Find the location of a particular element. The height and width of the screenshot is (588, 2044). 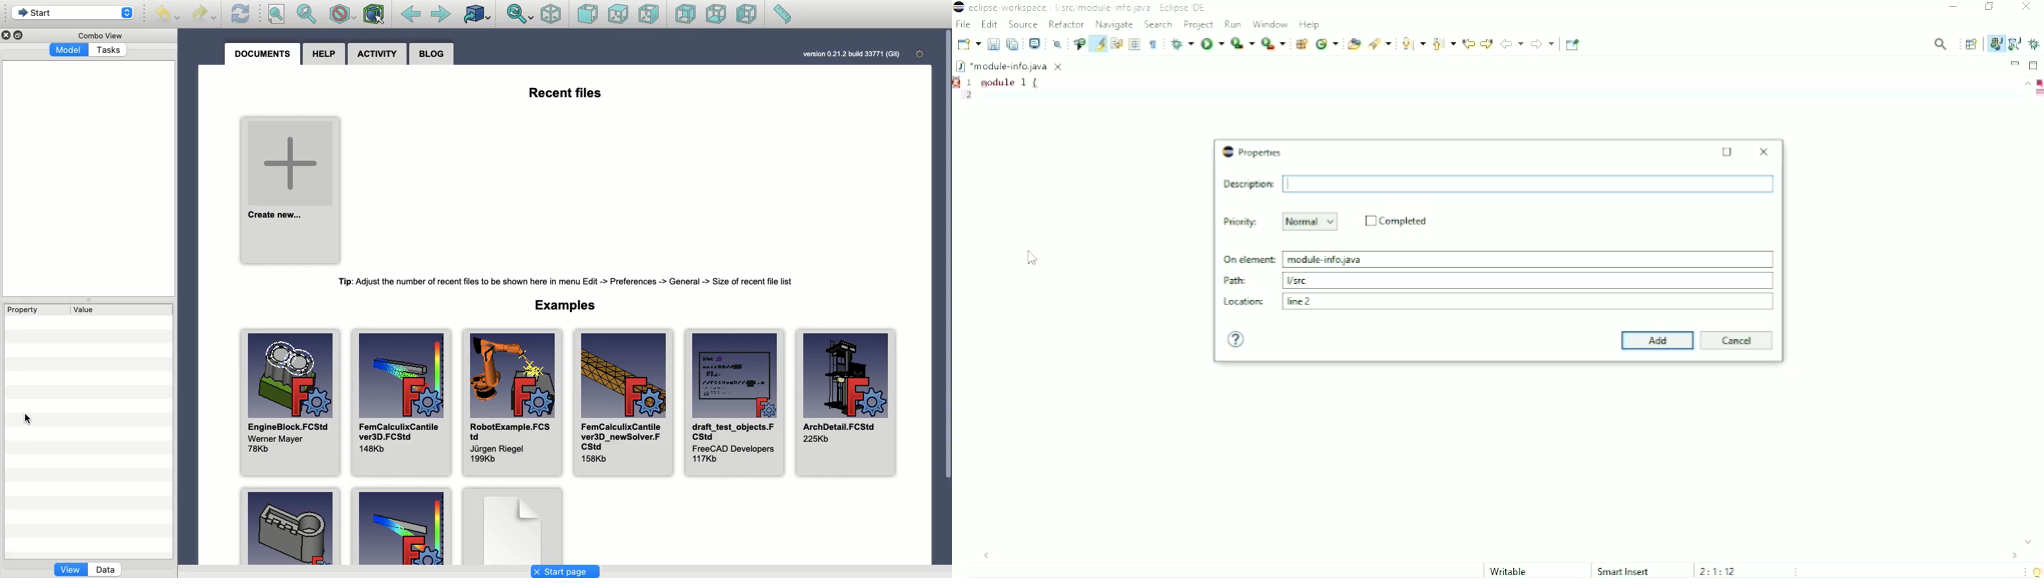

cursor is located at coordinates (29, 419).